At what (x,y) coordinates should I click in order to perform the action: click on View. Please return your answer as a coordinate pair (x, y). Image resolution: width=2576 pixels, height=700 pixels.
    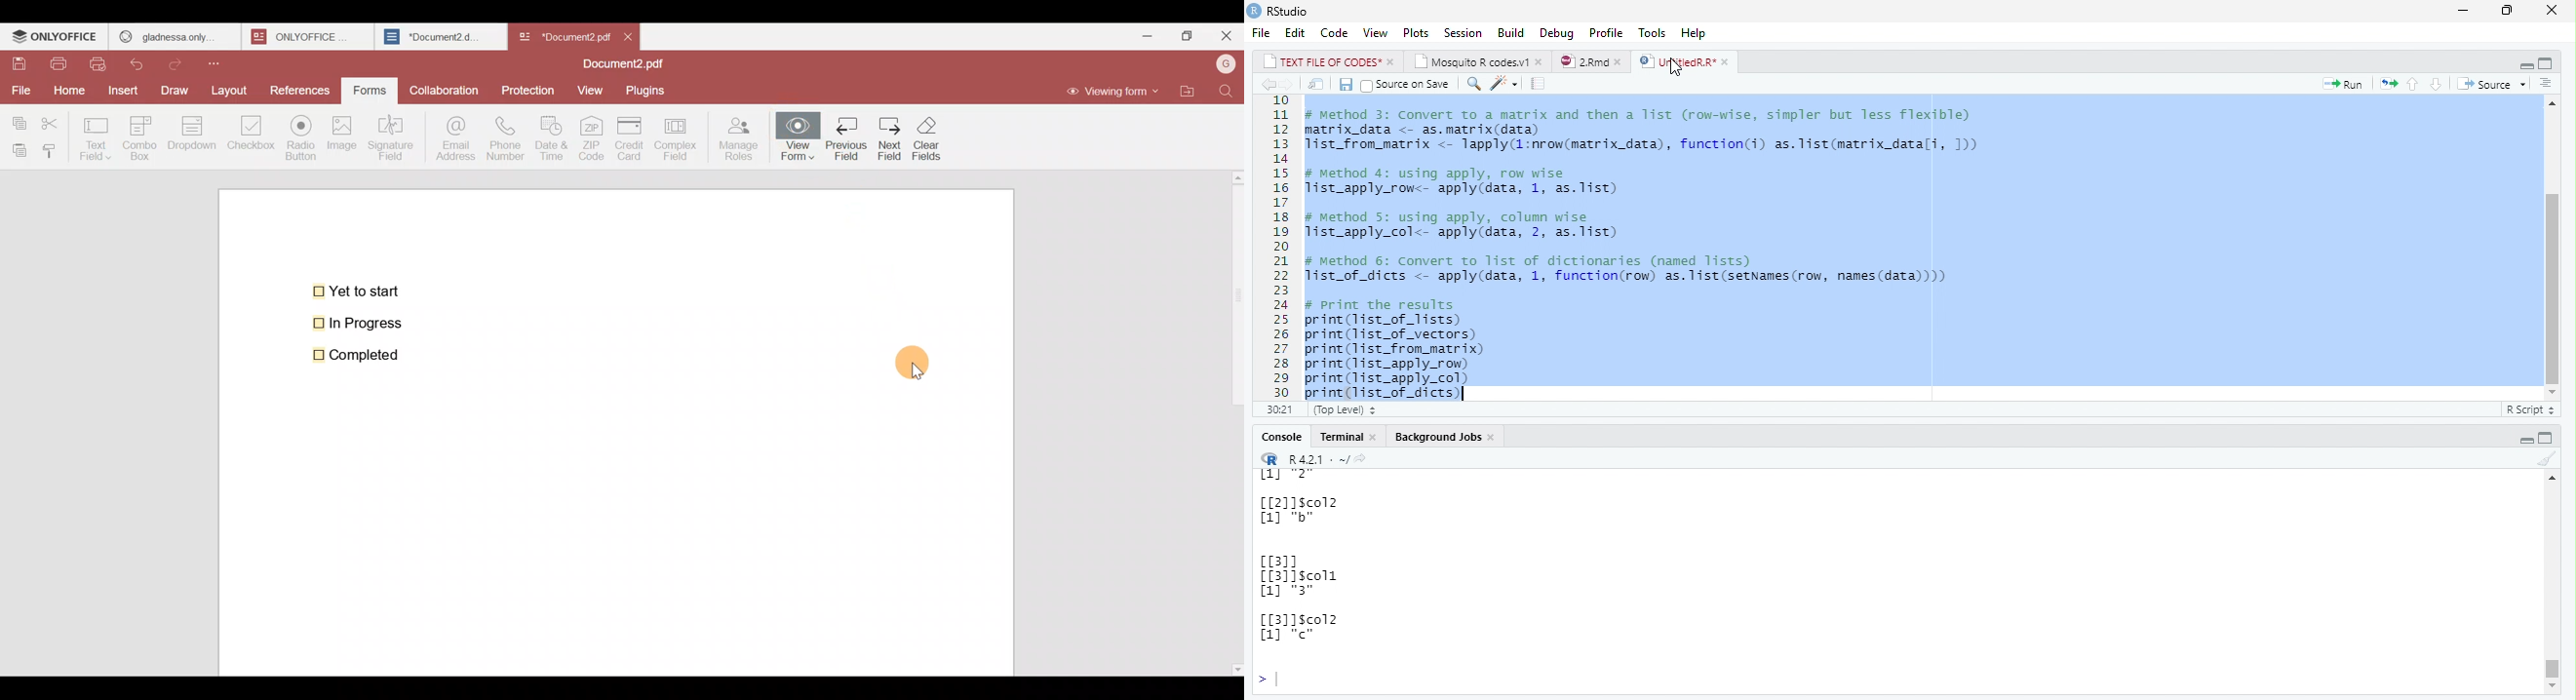
    Looking at the image, I should click on (592, 90).